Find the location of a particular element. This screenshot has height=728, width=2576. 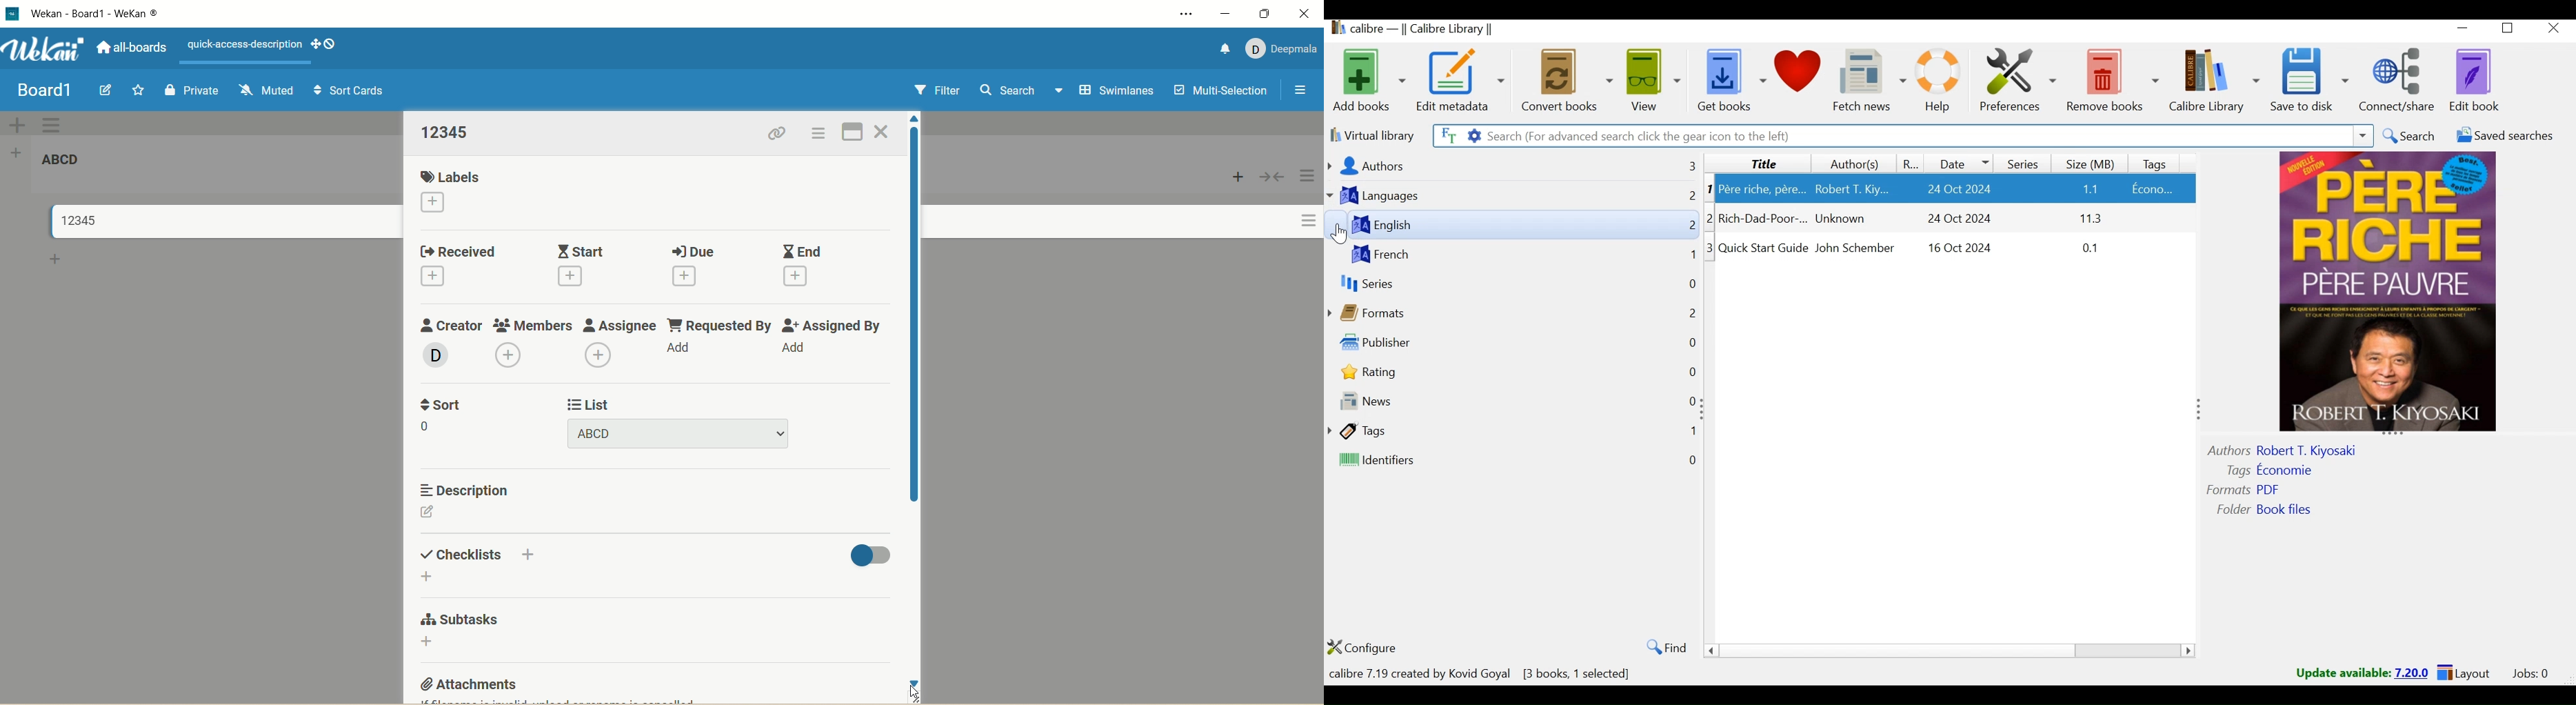

Series is located at coordinates (2021, 162).